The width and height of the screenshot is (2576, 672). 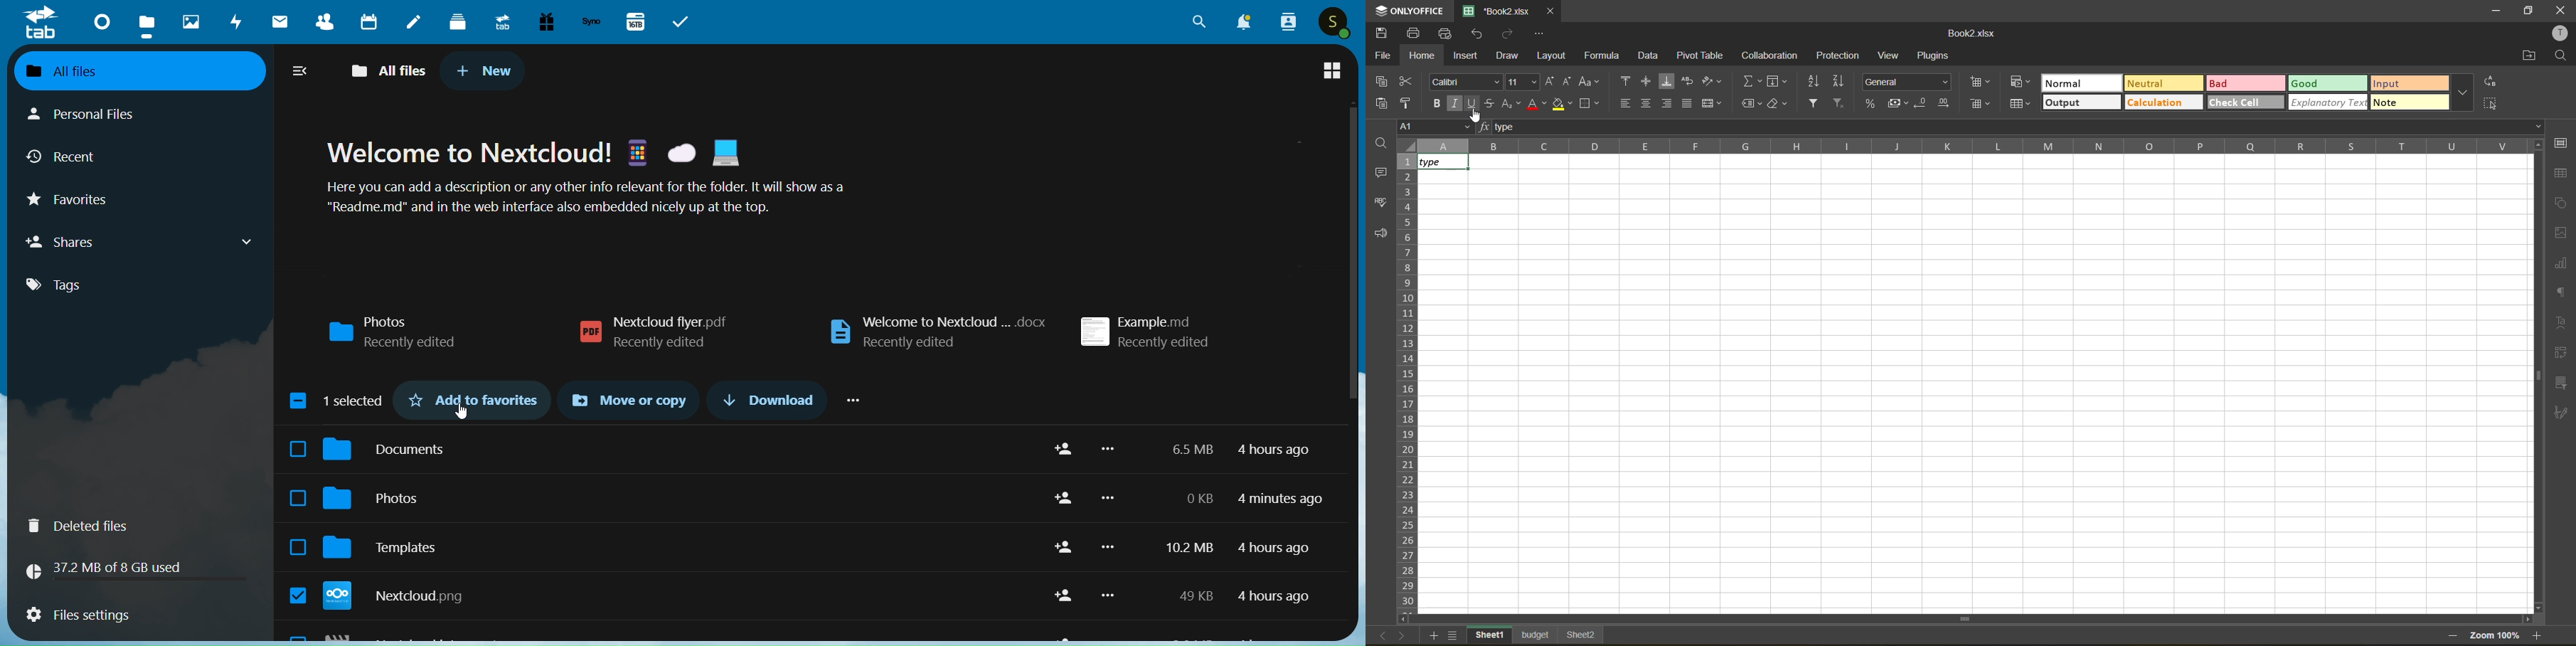 What do you see at coordinates (1772, 57) in the screenshot?
I see `collaboration` at bounding box center [1772, 57].